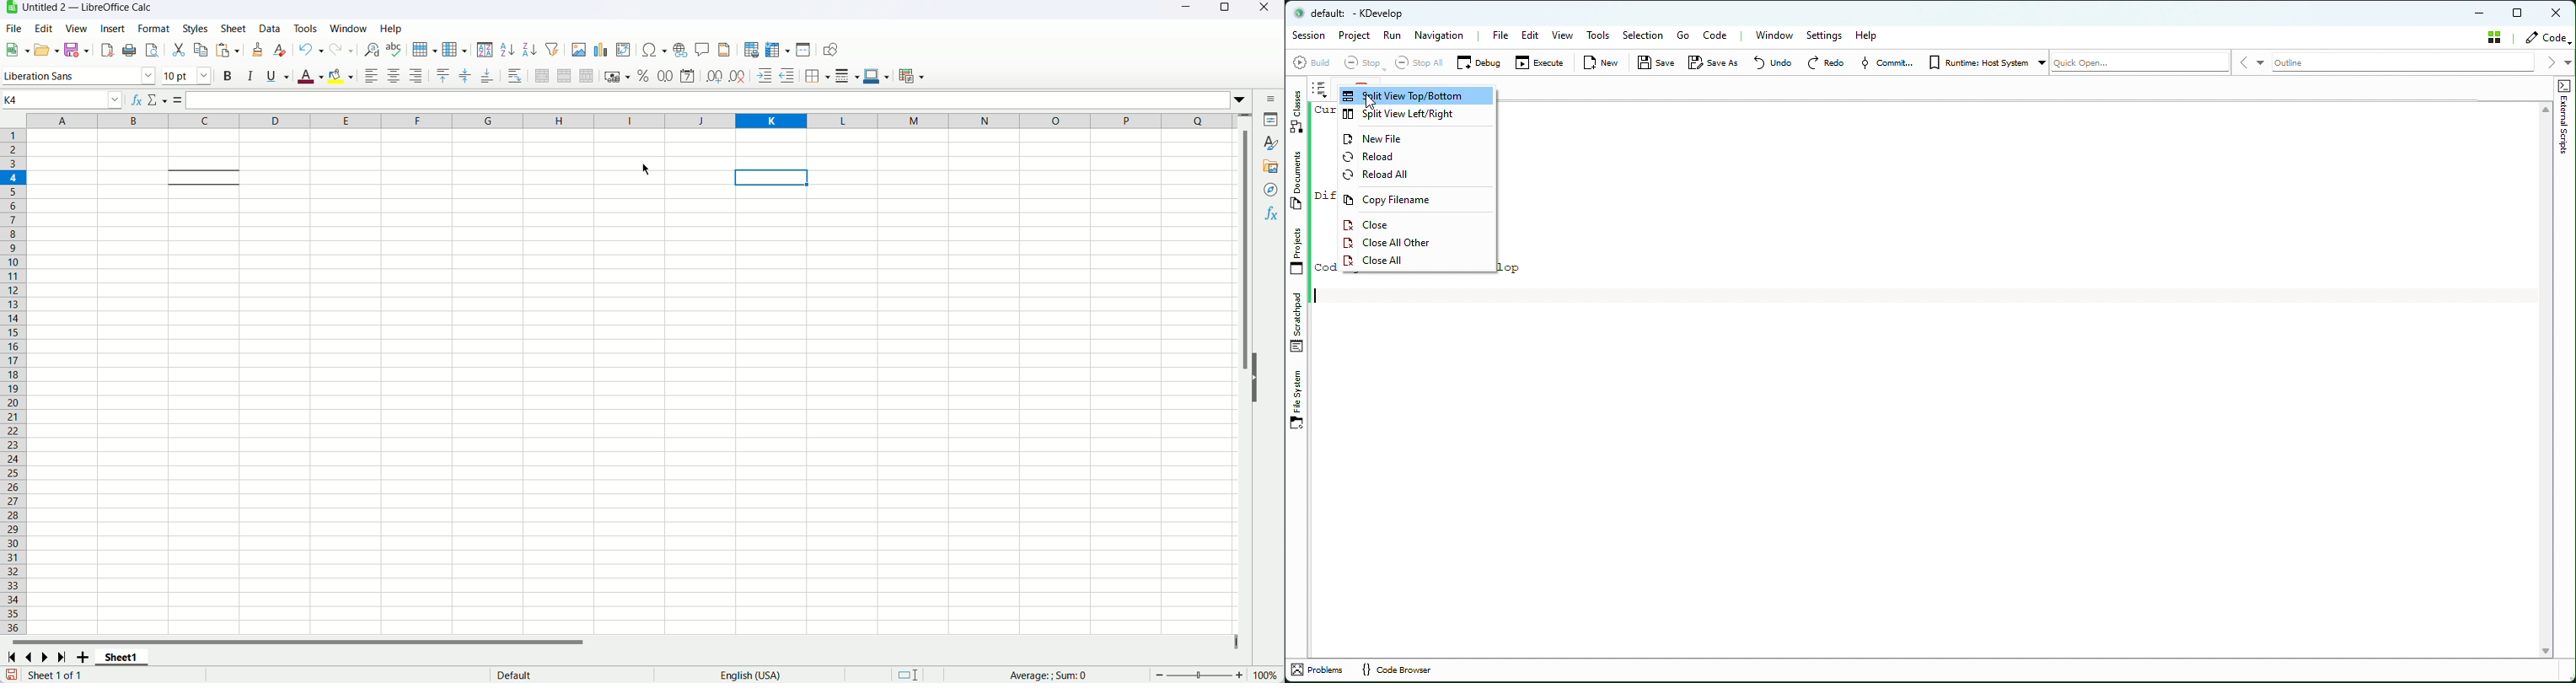 Image resolution: width=2576 pixels, height=700 pixels. What do you see at coordinates (1247, 376) in the screenshot?
I see `Vertical scroll bar` at bounding box center [1247, 376].